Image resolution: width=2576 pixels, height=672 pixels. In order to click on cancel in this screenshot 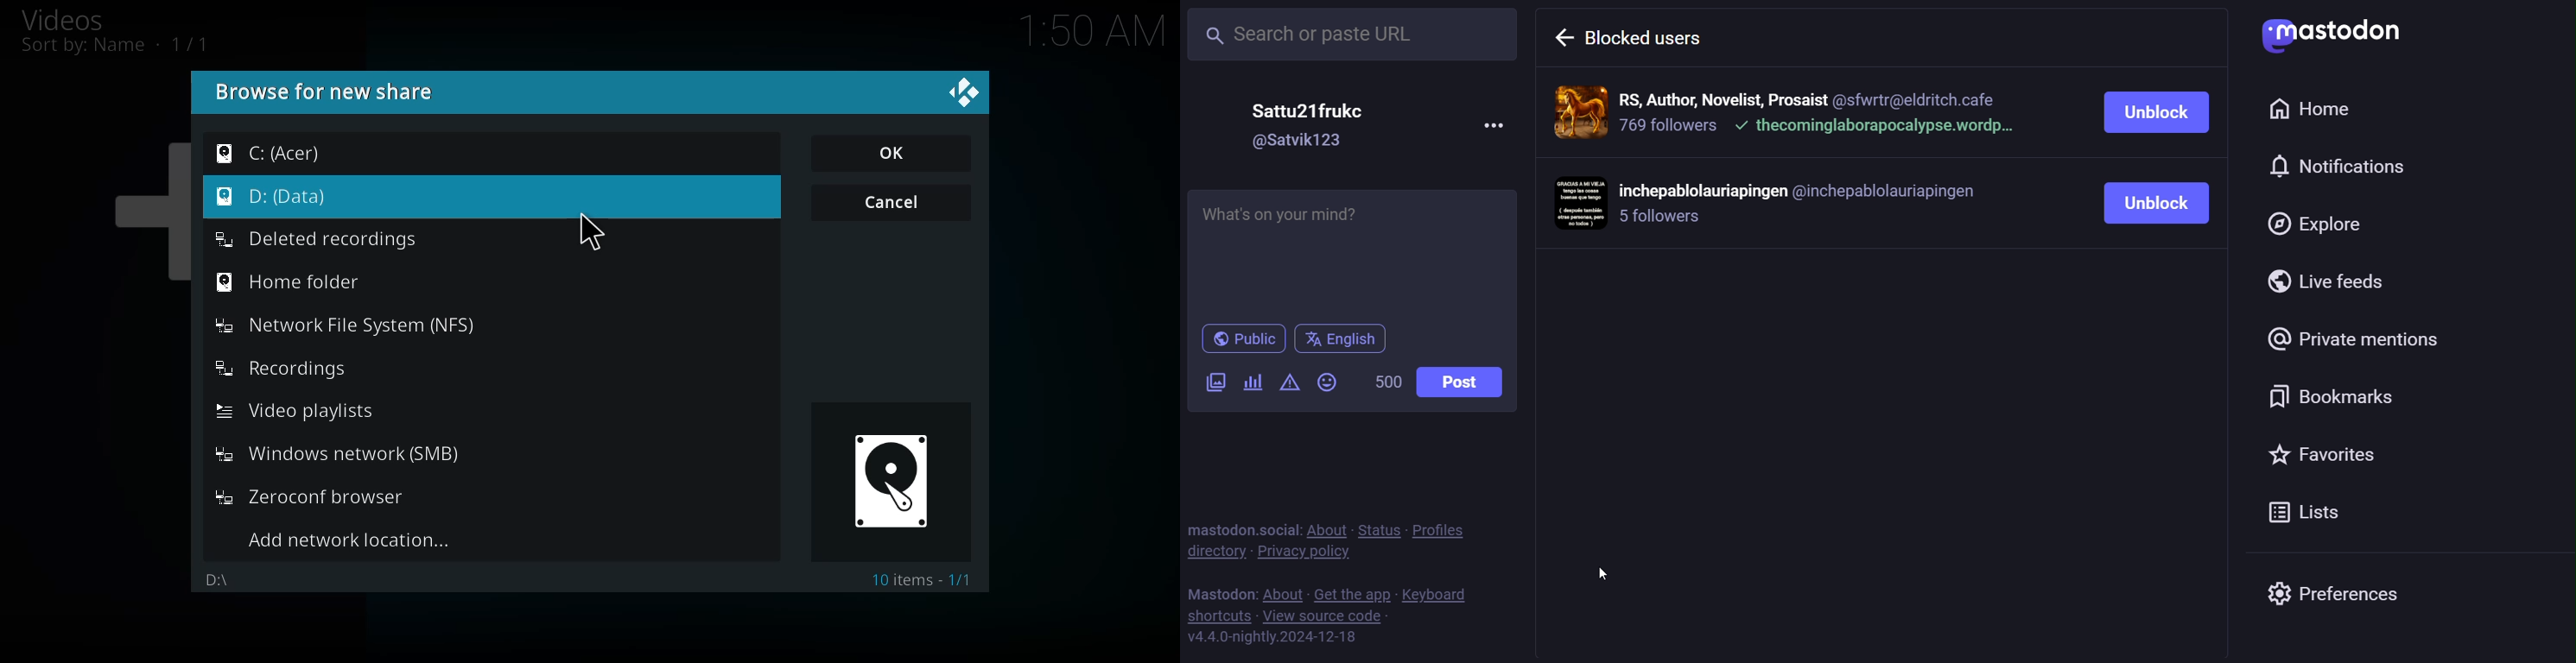, I will do `click(886, 203)`.